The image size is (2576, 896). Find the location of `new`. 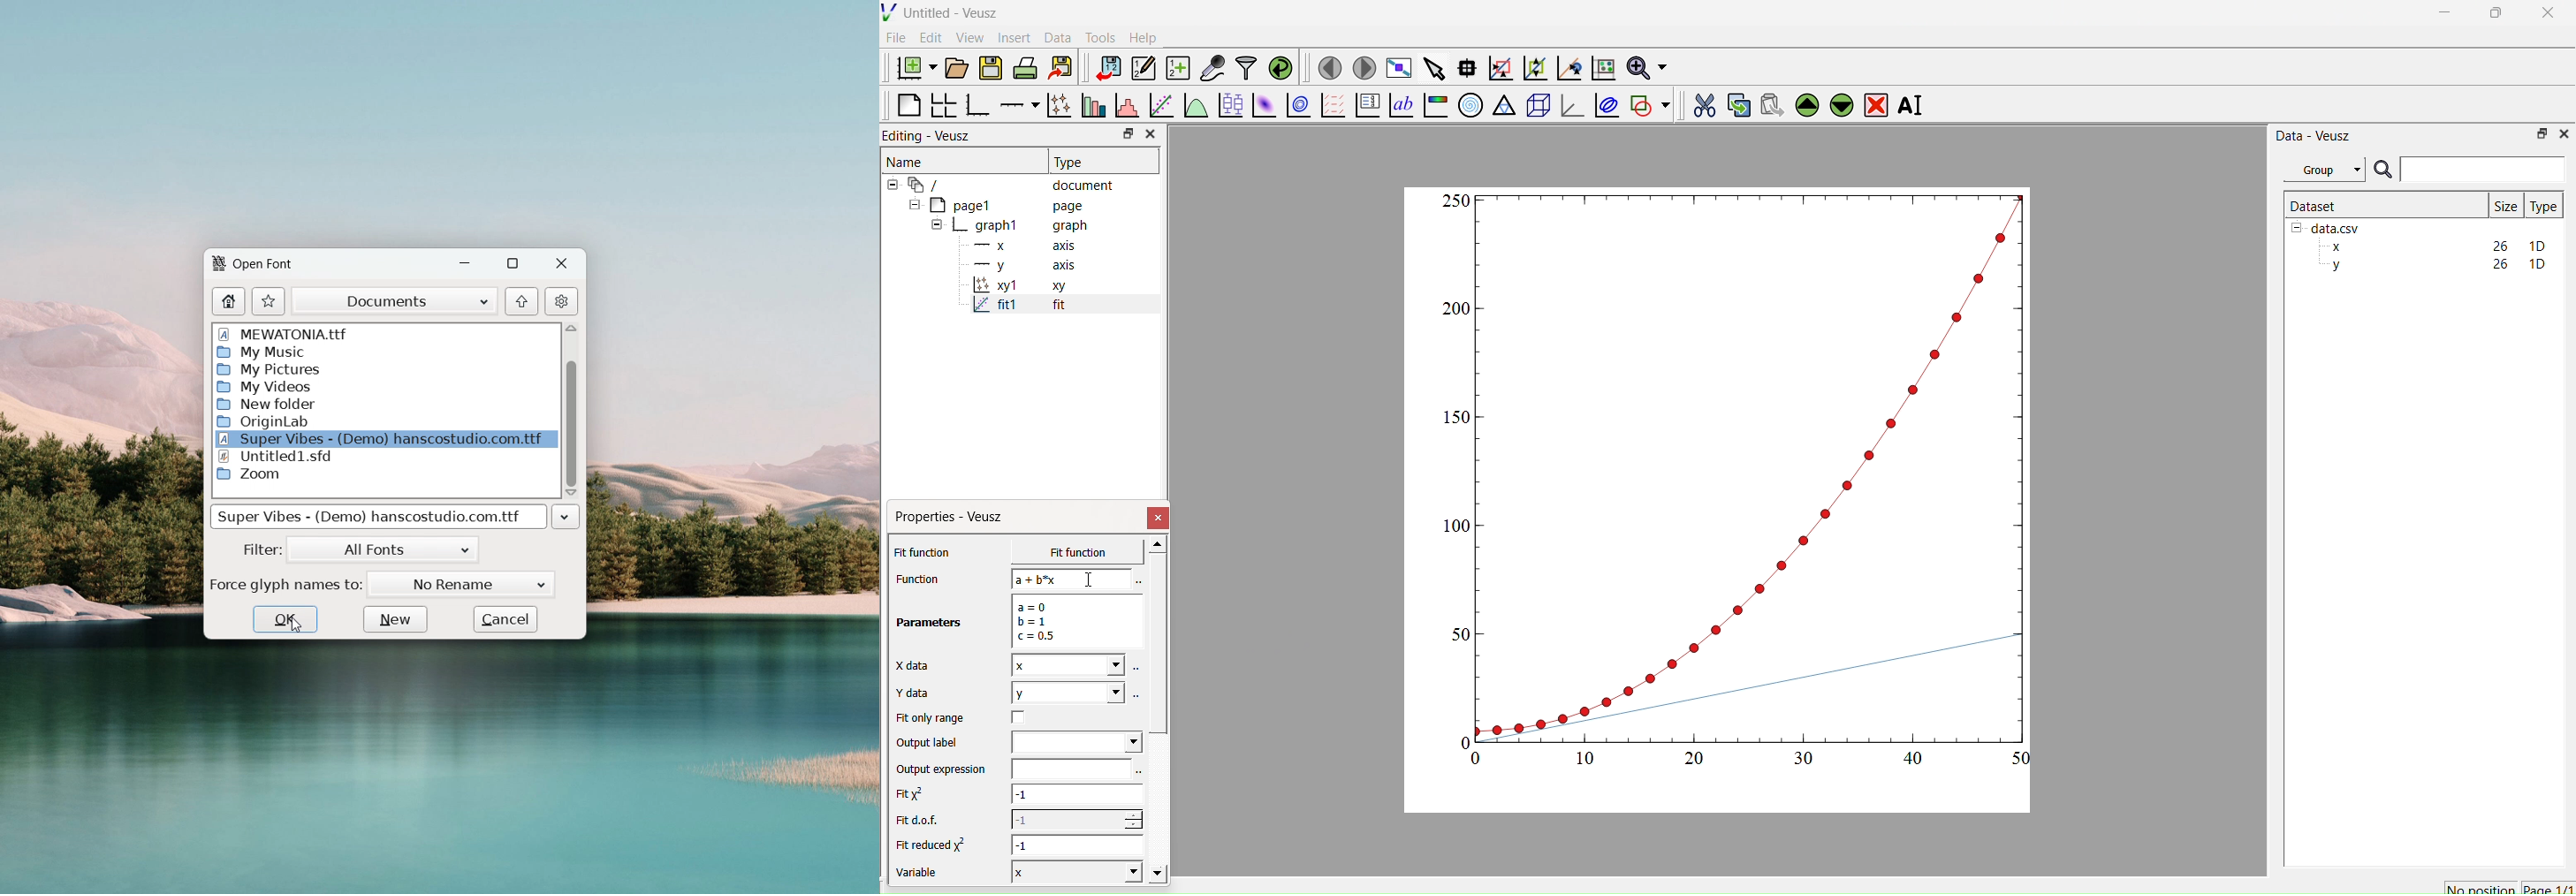

new is located at coordinates (395, 619).